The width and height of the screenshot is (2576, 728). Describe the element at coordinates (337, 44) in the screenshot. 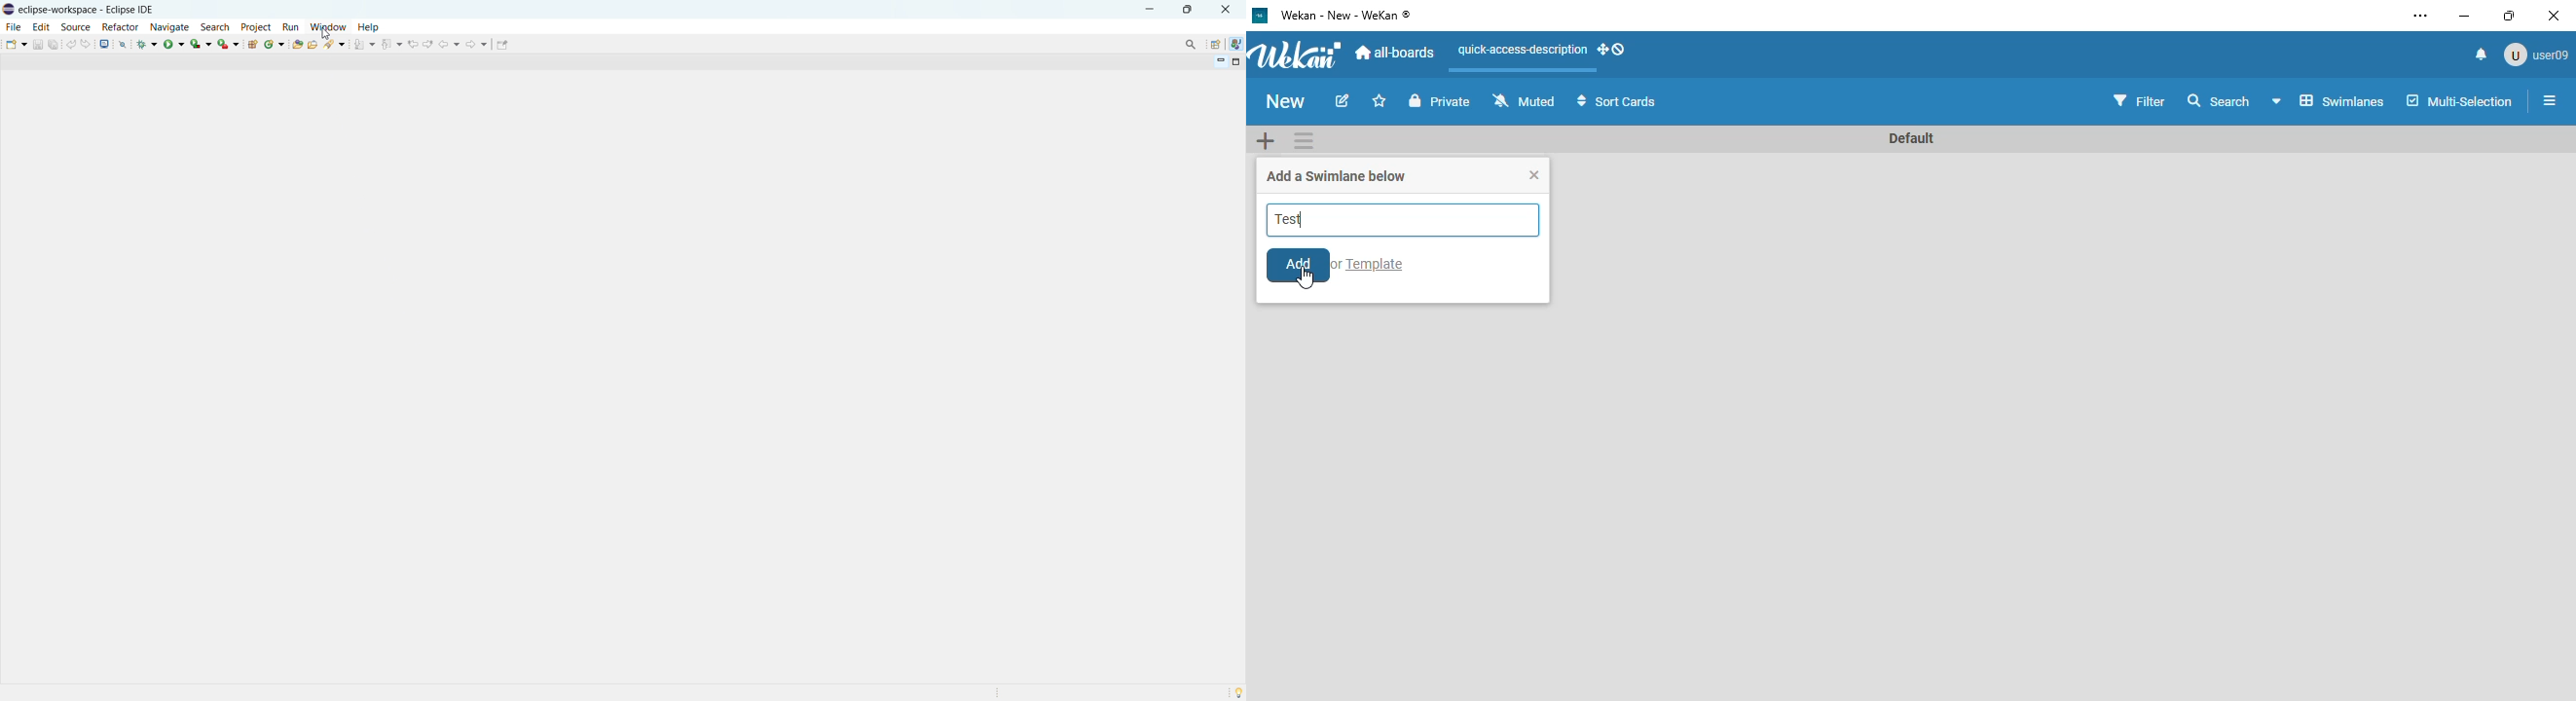

I see `search` at that location.